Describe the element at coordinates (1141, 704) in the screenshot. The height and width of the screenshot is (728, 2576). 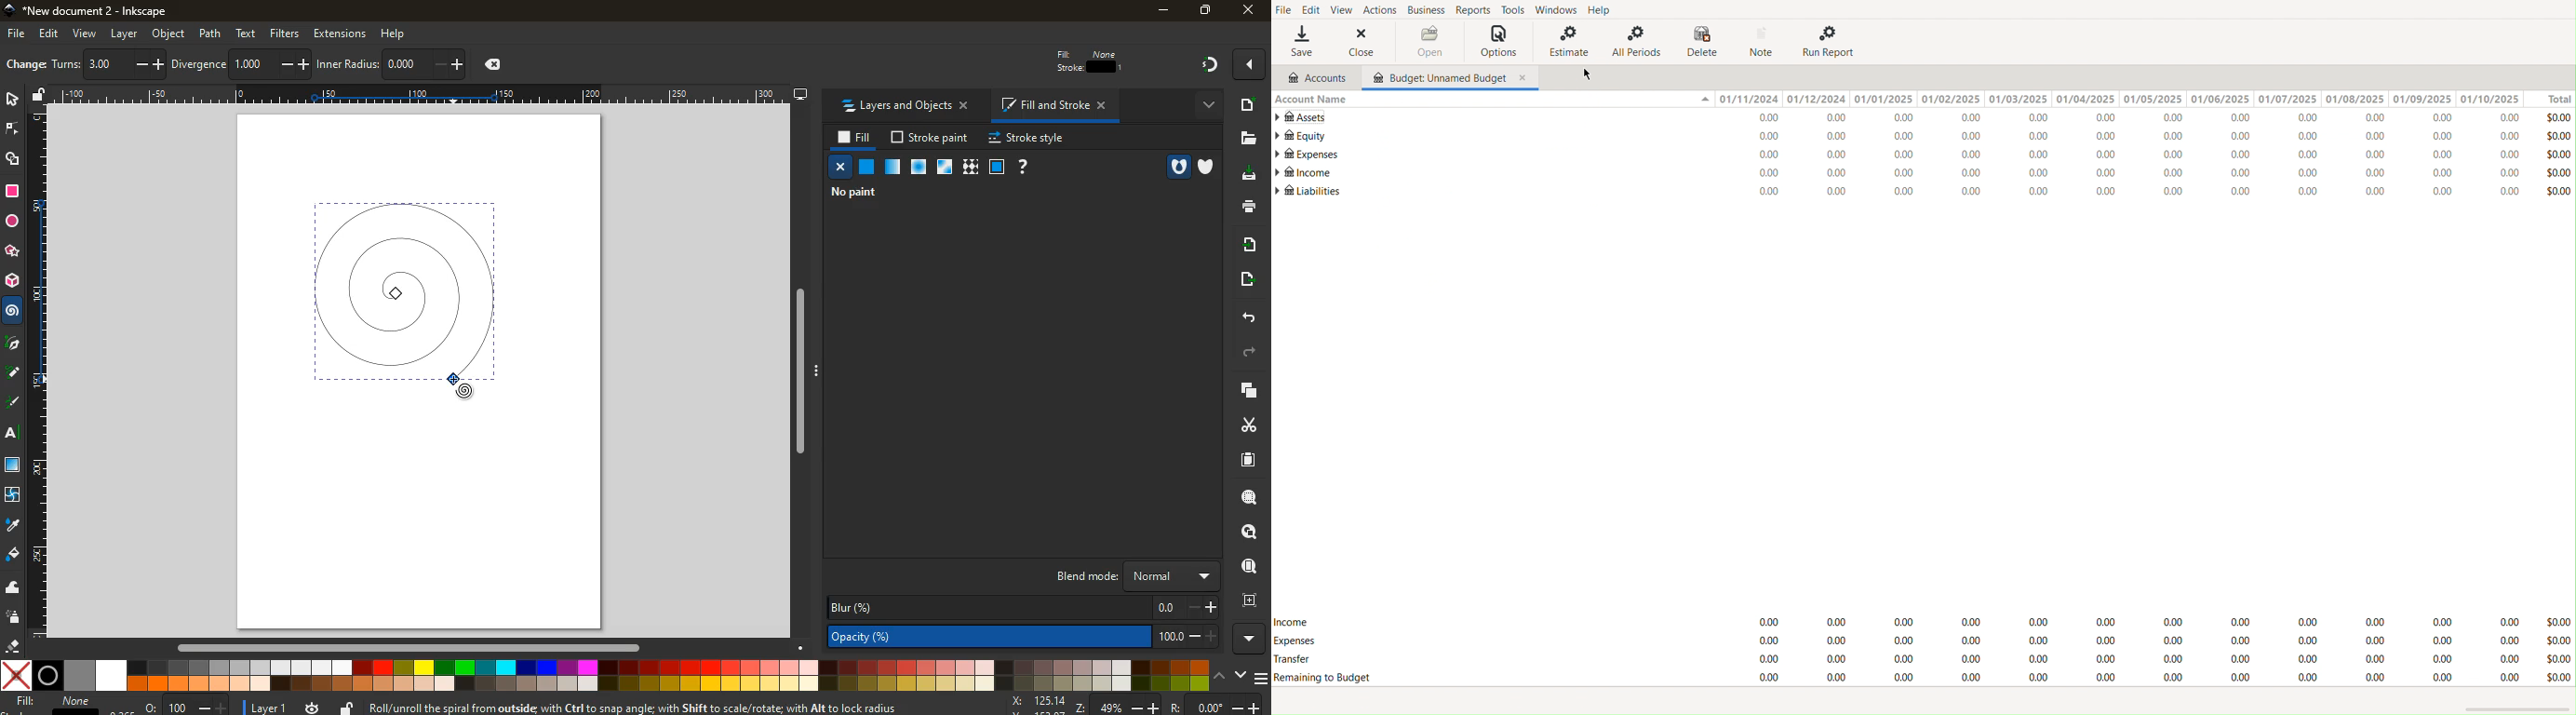
I see `zoom` at that location.